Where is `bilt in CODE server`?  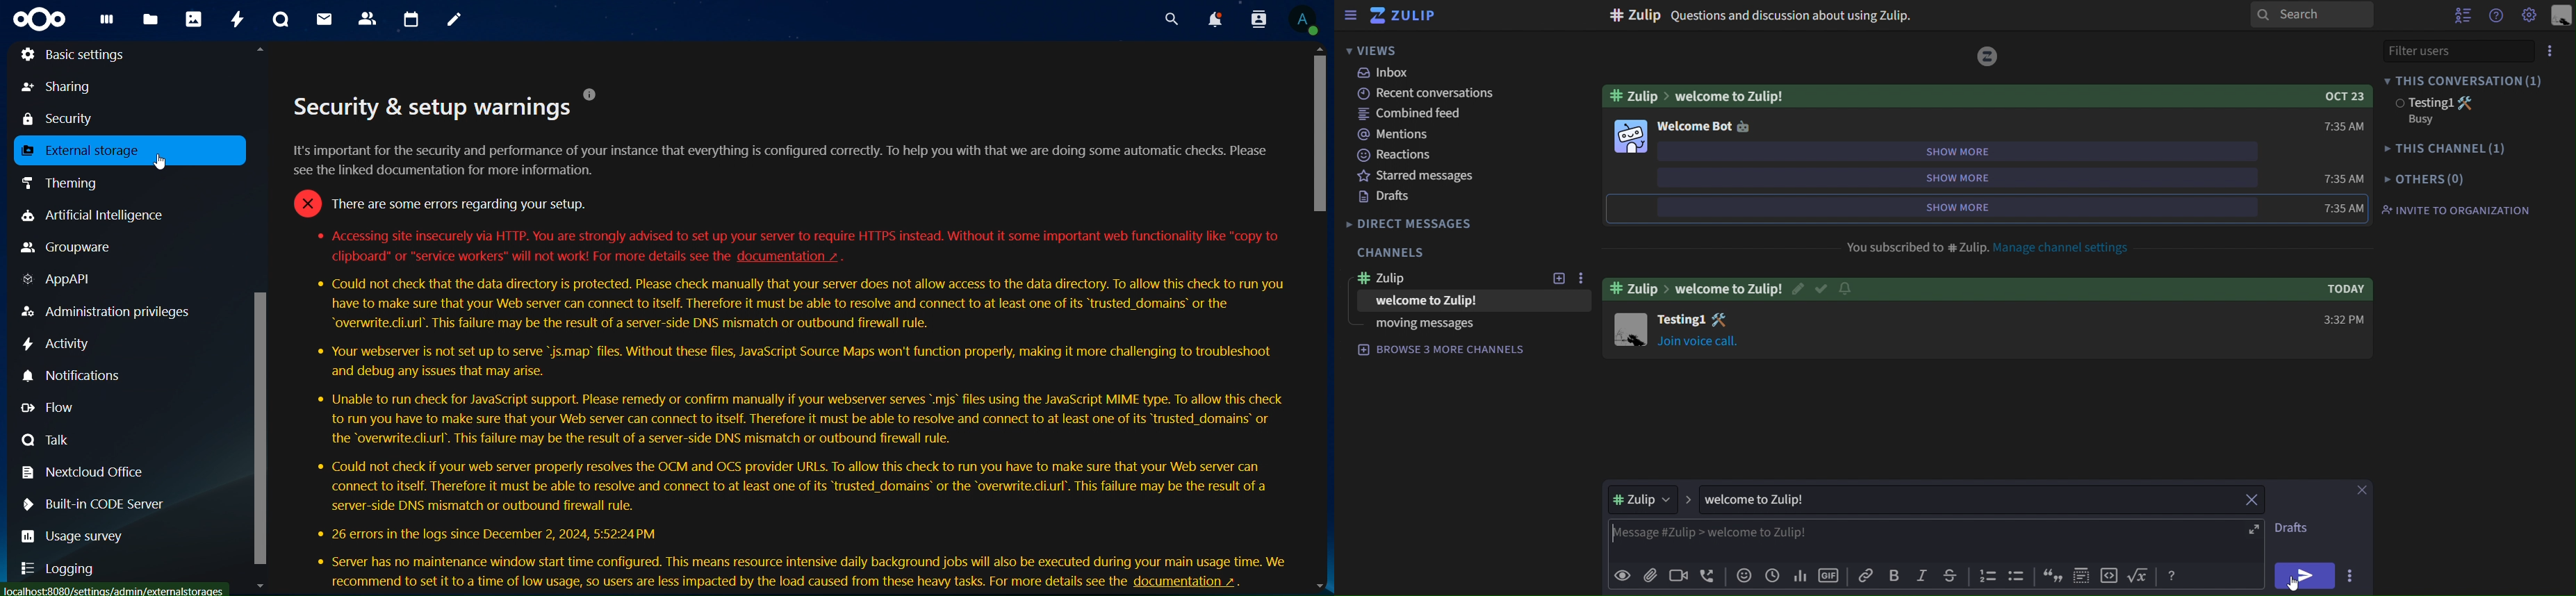 bilt in CODE server is located at coordinates (108, 501).